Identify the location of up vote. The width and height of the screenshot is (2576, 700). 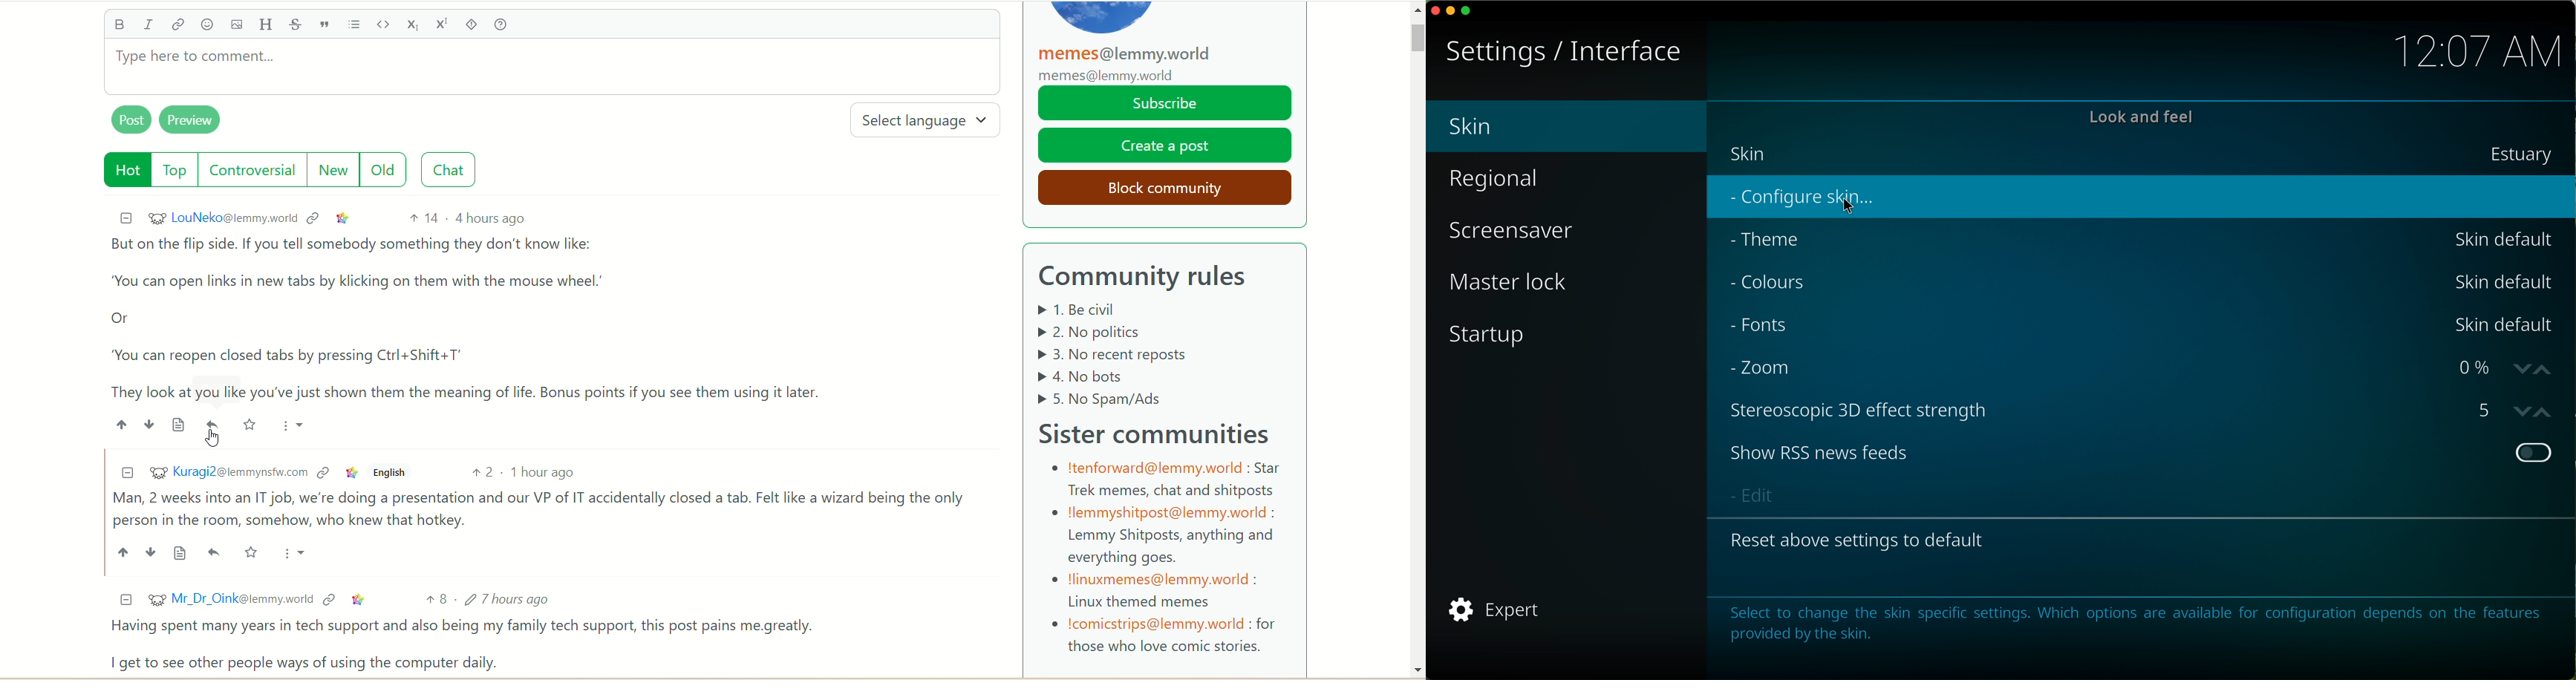
(120, 553).